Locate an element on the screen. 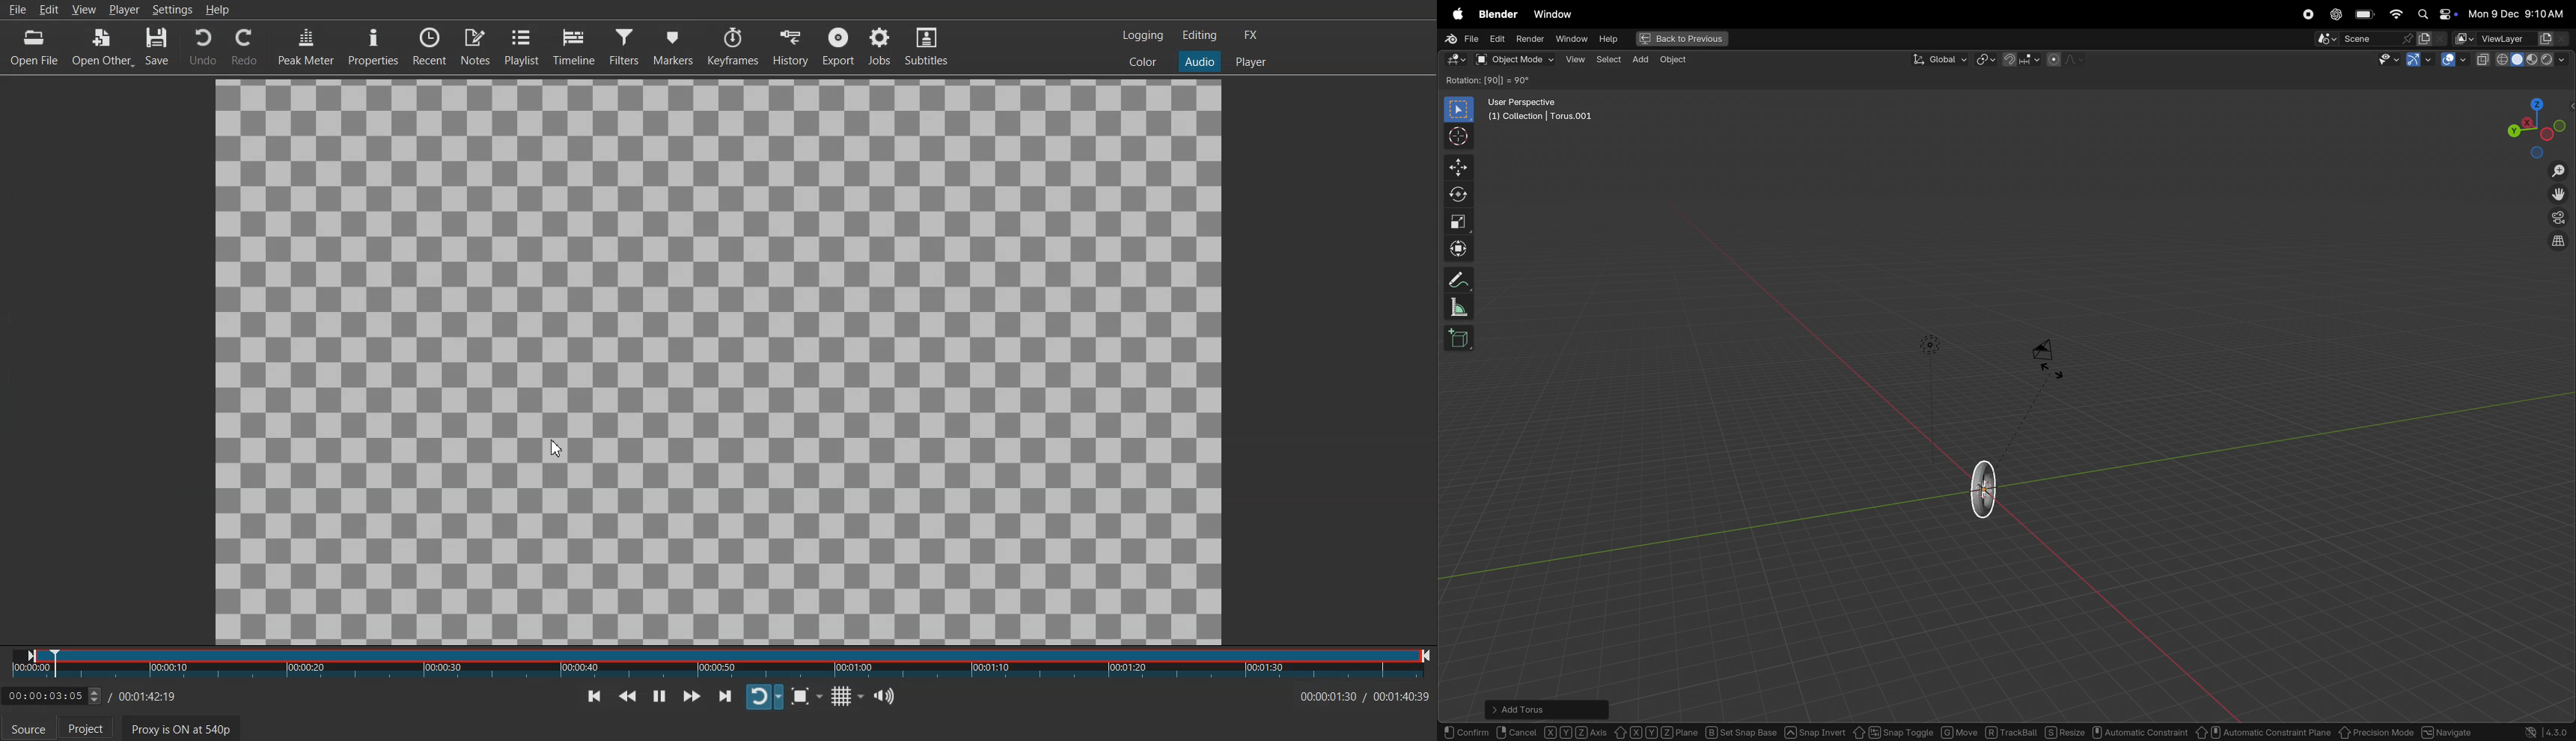  Subtitle is located at coordinates (927, 46).